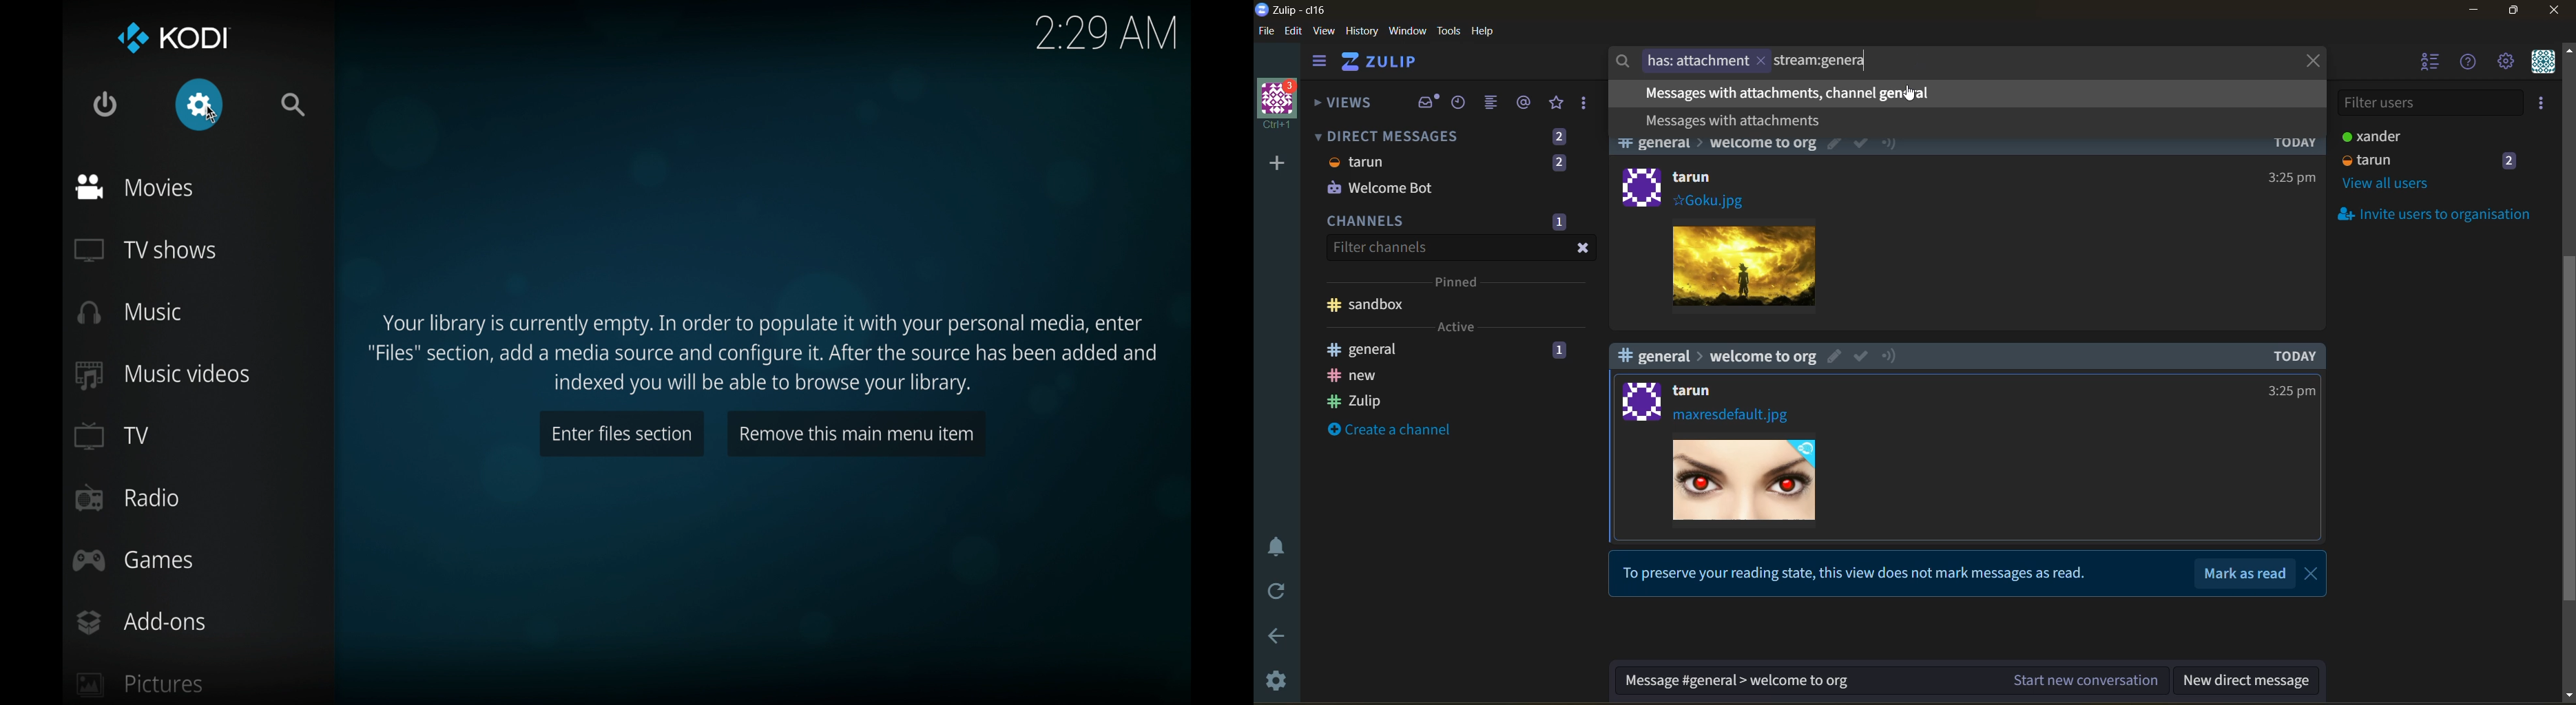  What do you see at coordinates (163, 375) in the screenshot?
I see `music videos` at bounding box center [163, 375].